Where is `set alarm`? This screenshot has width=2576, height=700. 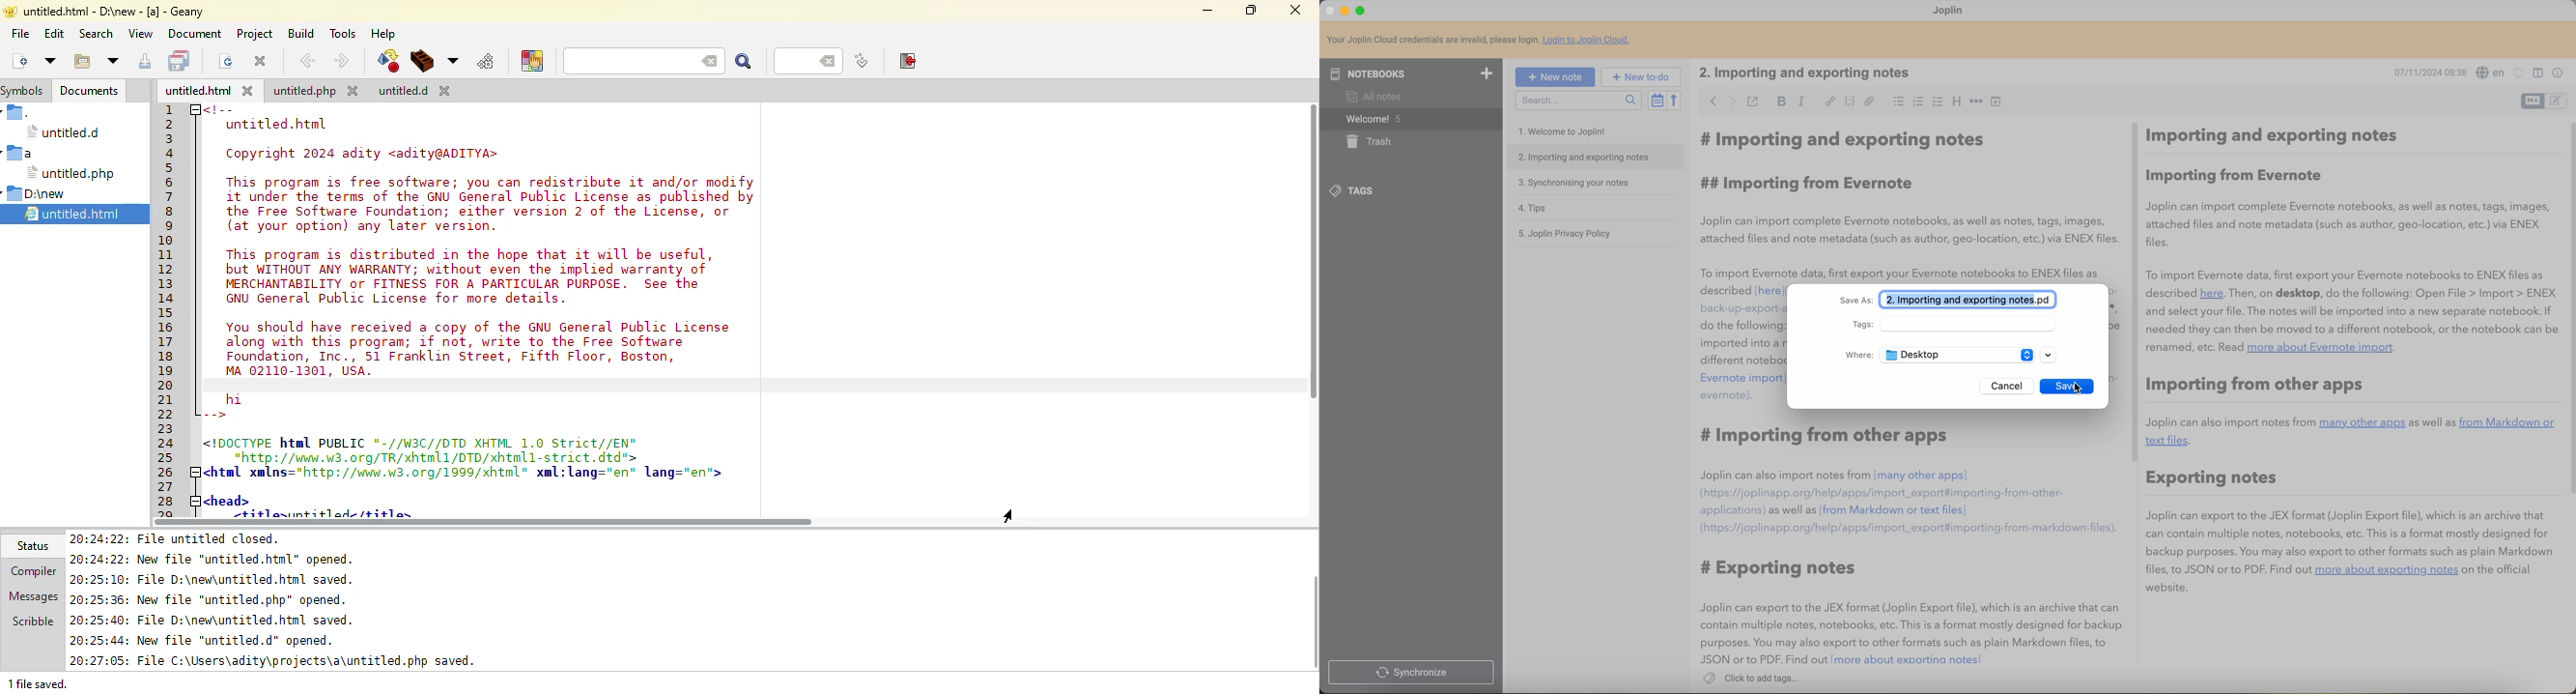 set alarm is located at coordinates (2520, 73).